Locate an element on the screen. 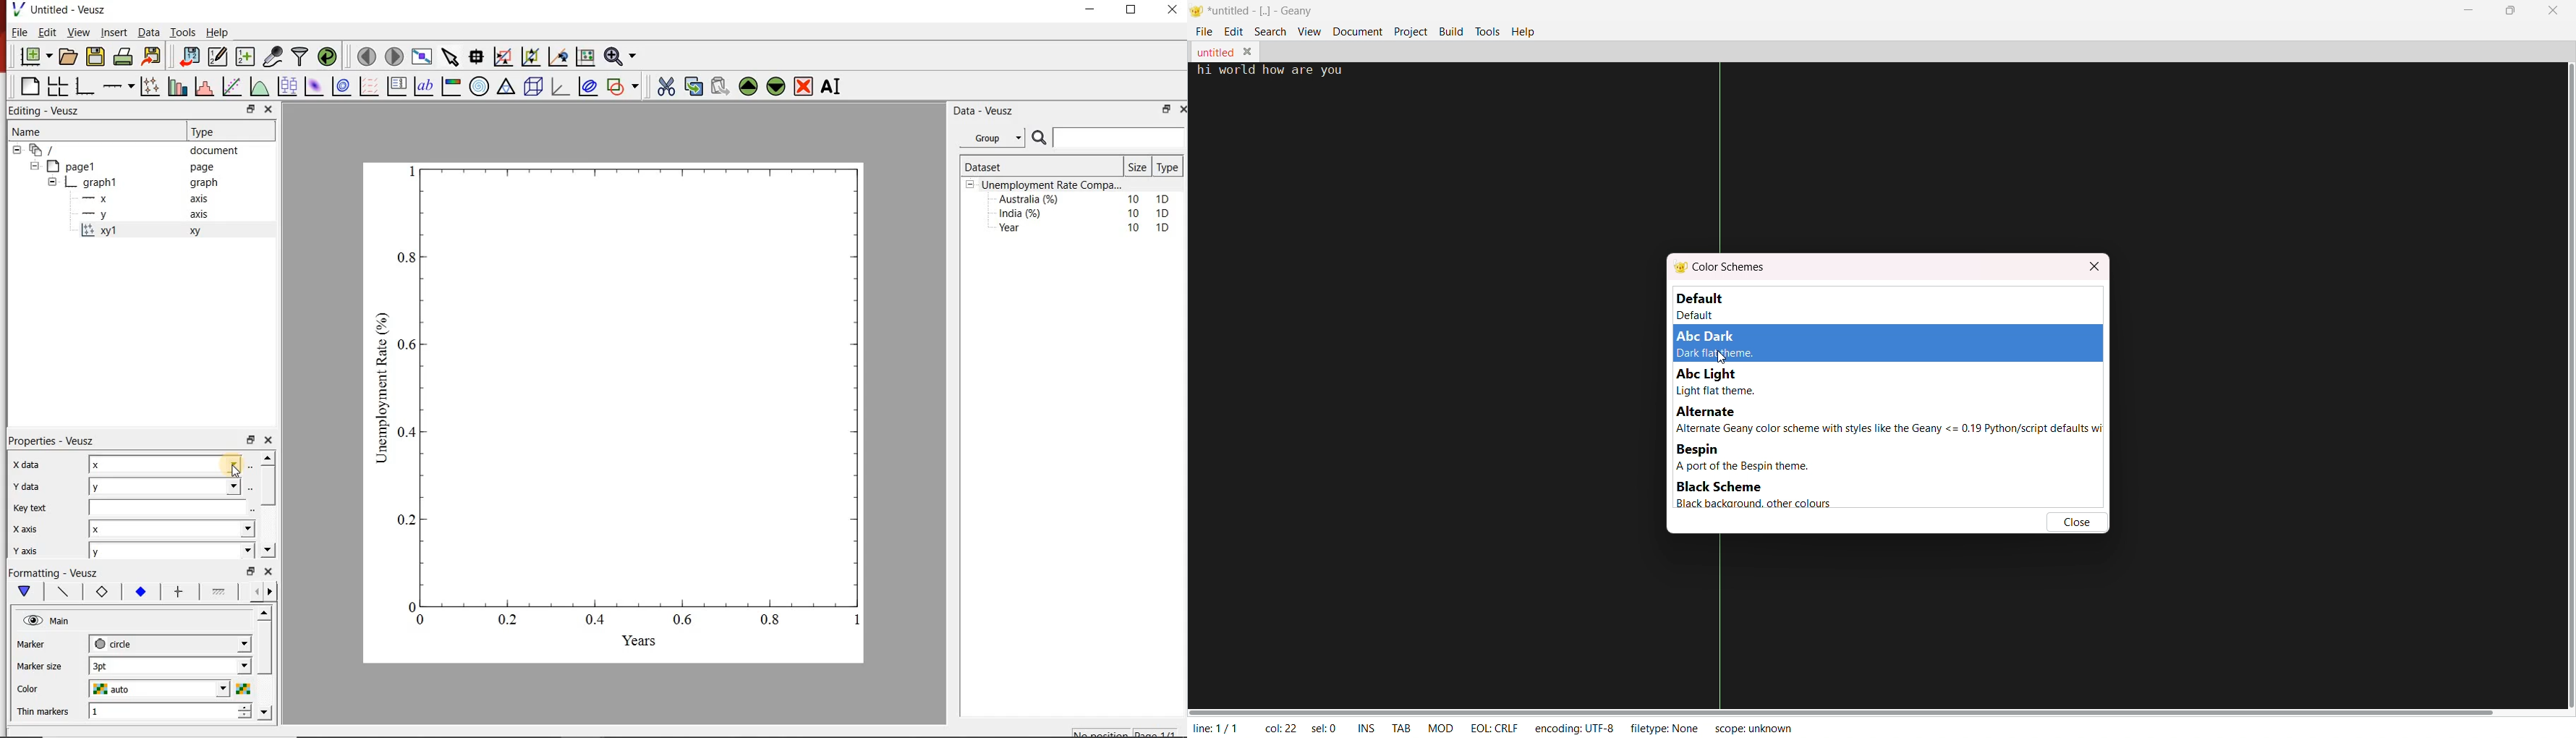  Dataset is located at coordinates (1016, 167).